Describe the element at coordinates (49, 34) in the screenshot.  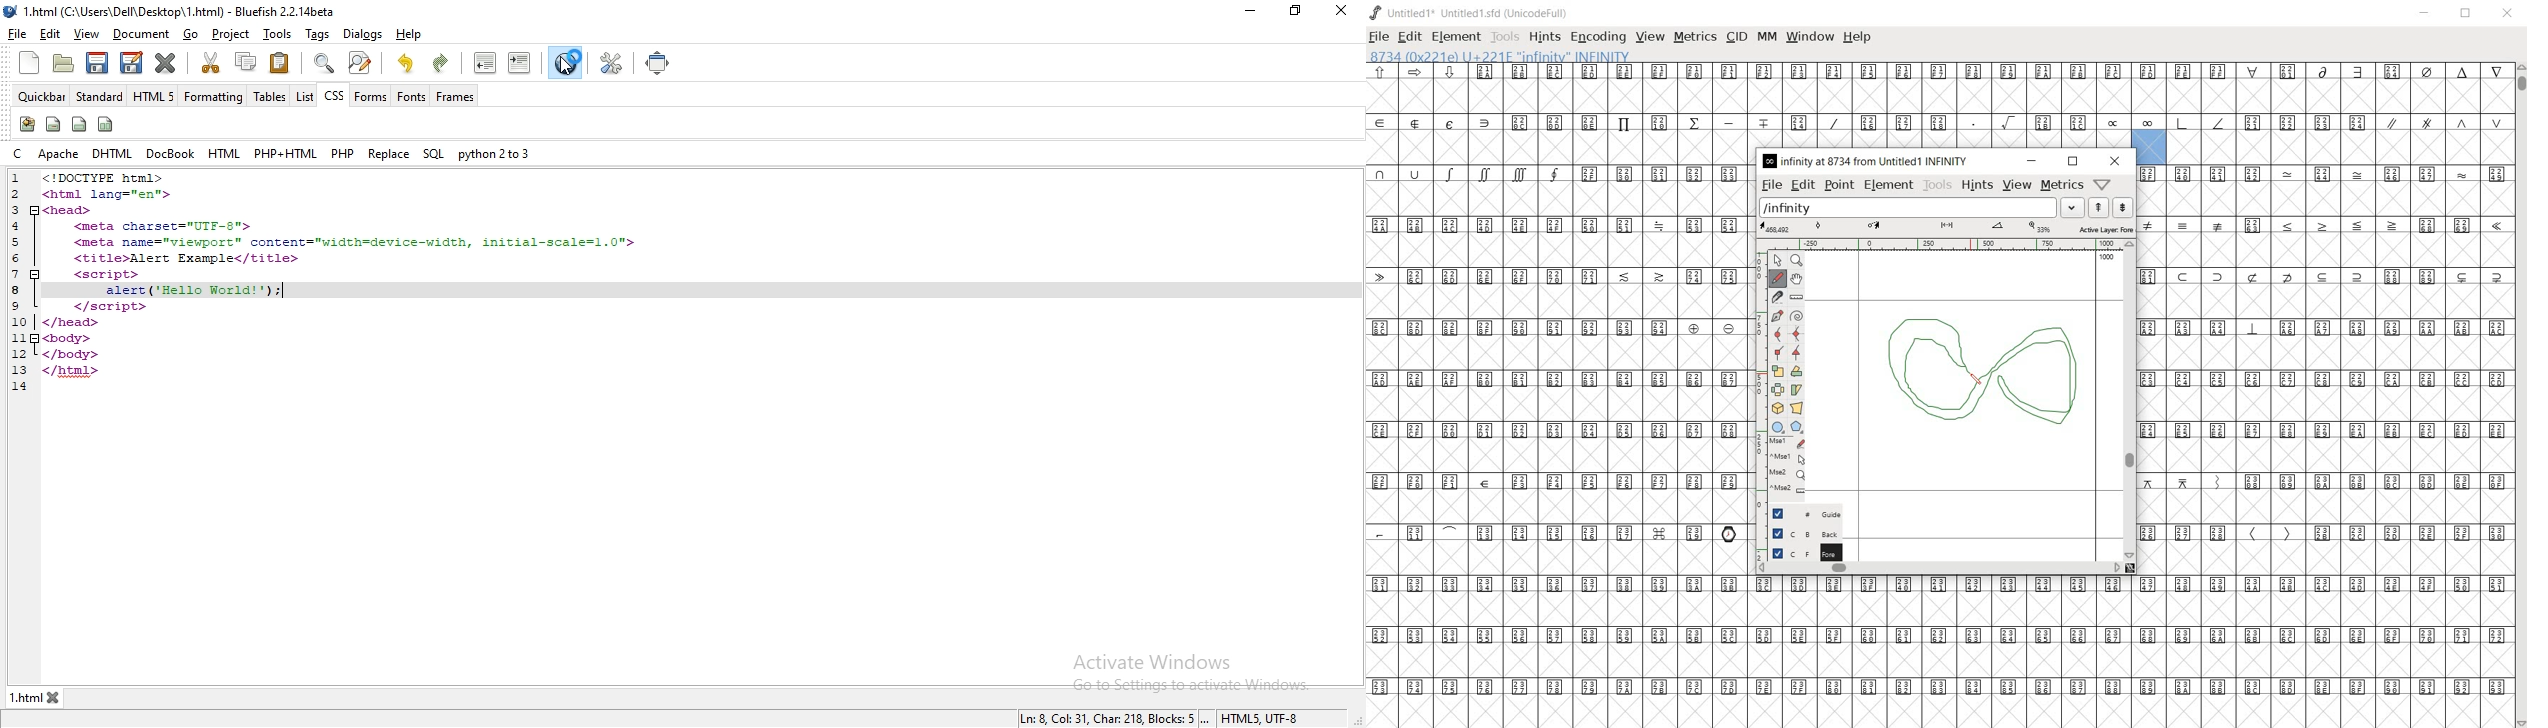
I see `edit` at that location.